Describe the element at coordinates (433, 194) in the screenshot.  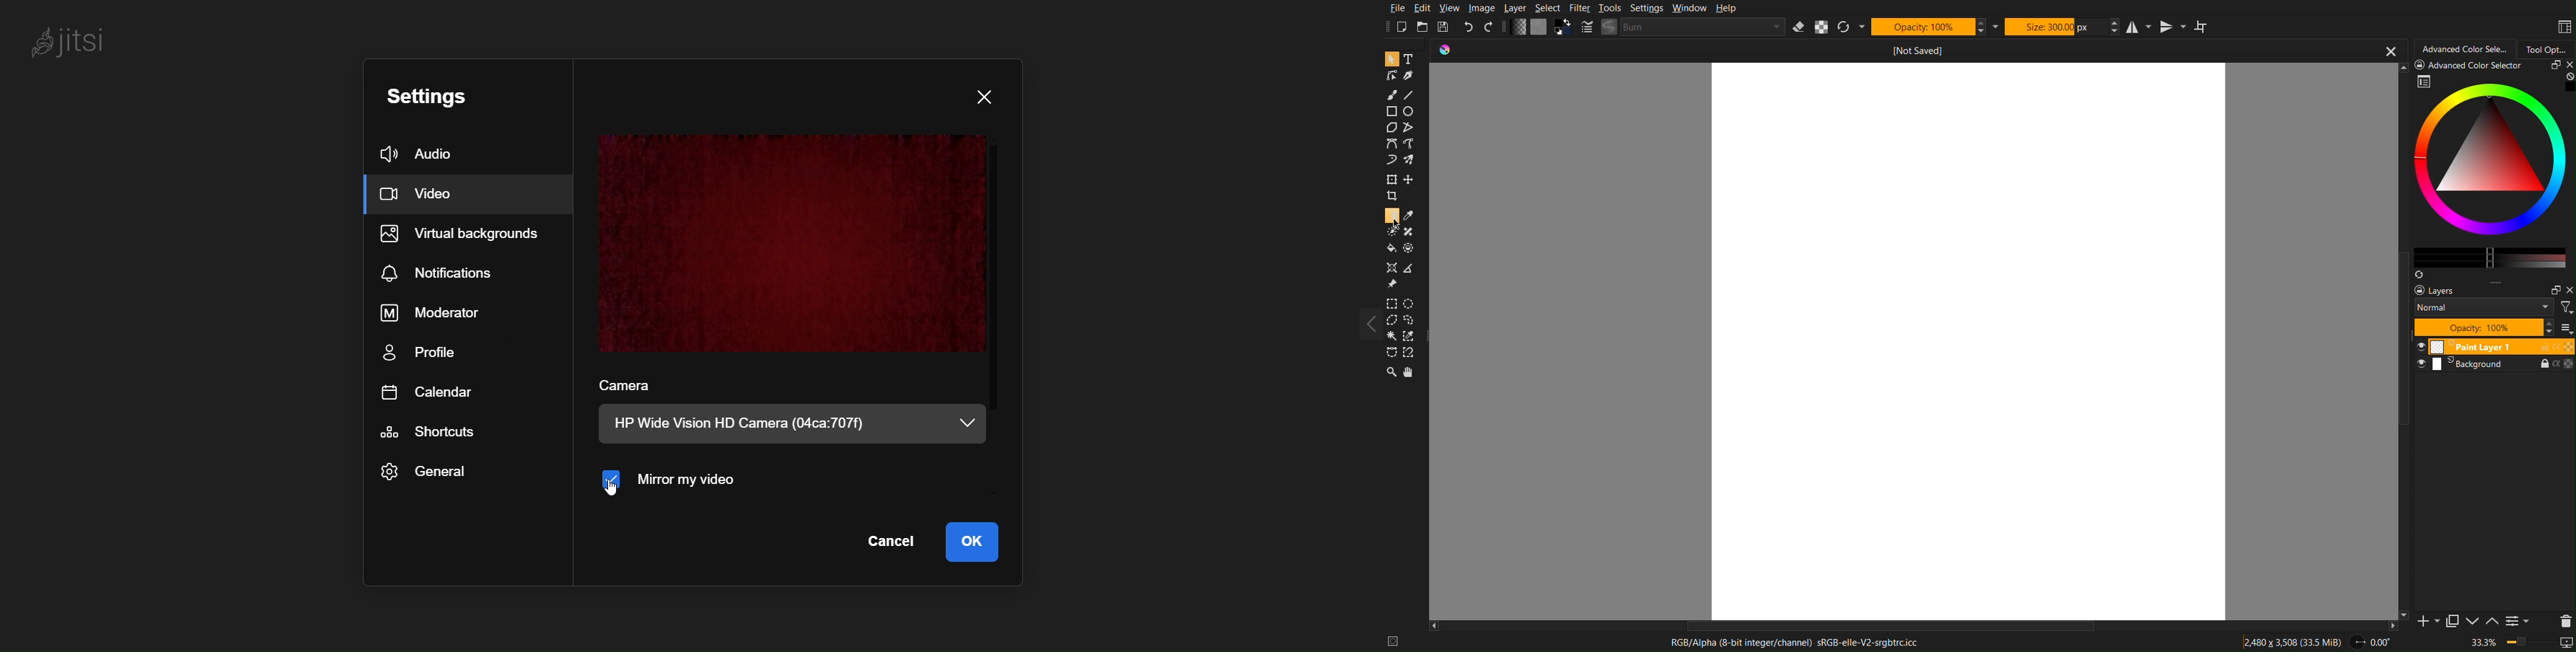
I see `video` at that location.